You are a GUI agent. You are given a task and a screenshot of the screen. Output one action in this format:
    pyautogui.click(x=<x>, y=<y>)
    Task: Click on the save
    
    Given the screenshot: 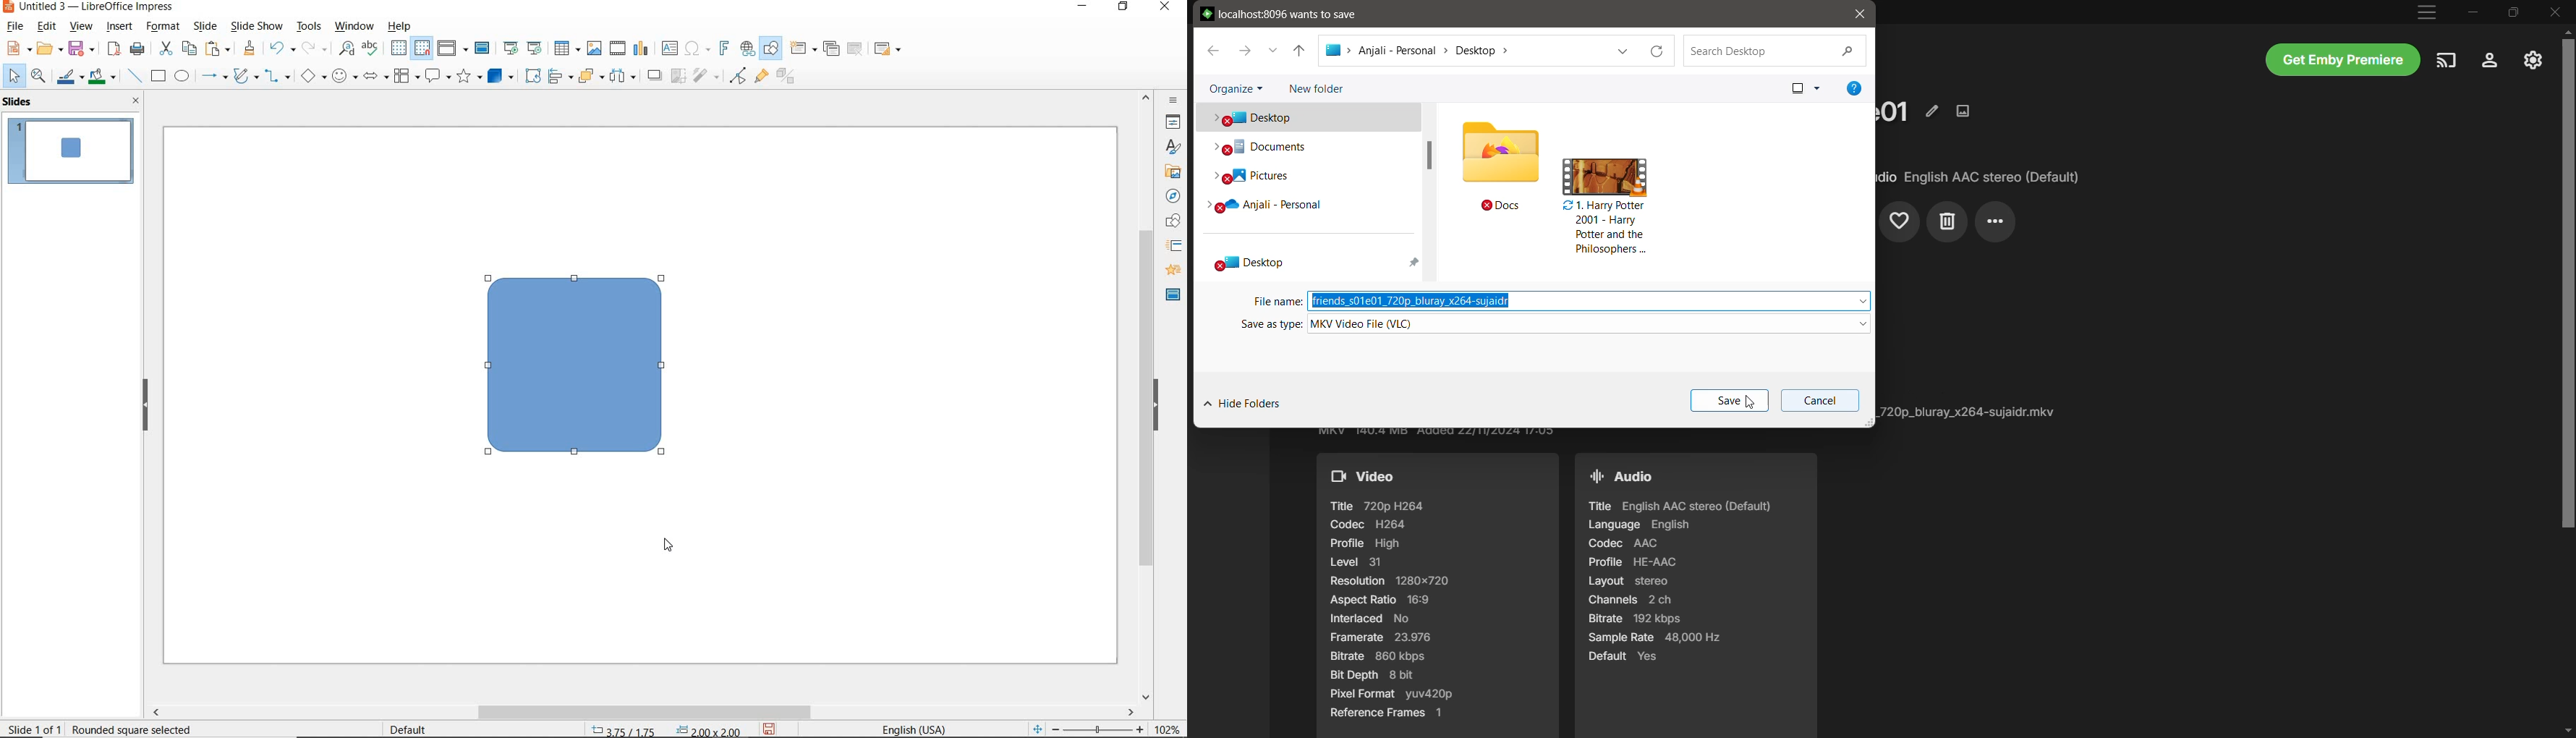 What is the action you would take?
    pyautogui.click(x=83, y=49)
    